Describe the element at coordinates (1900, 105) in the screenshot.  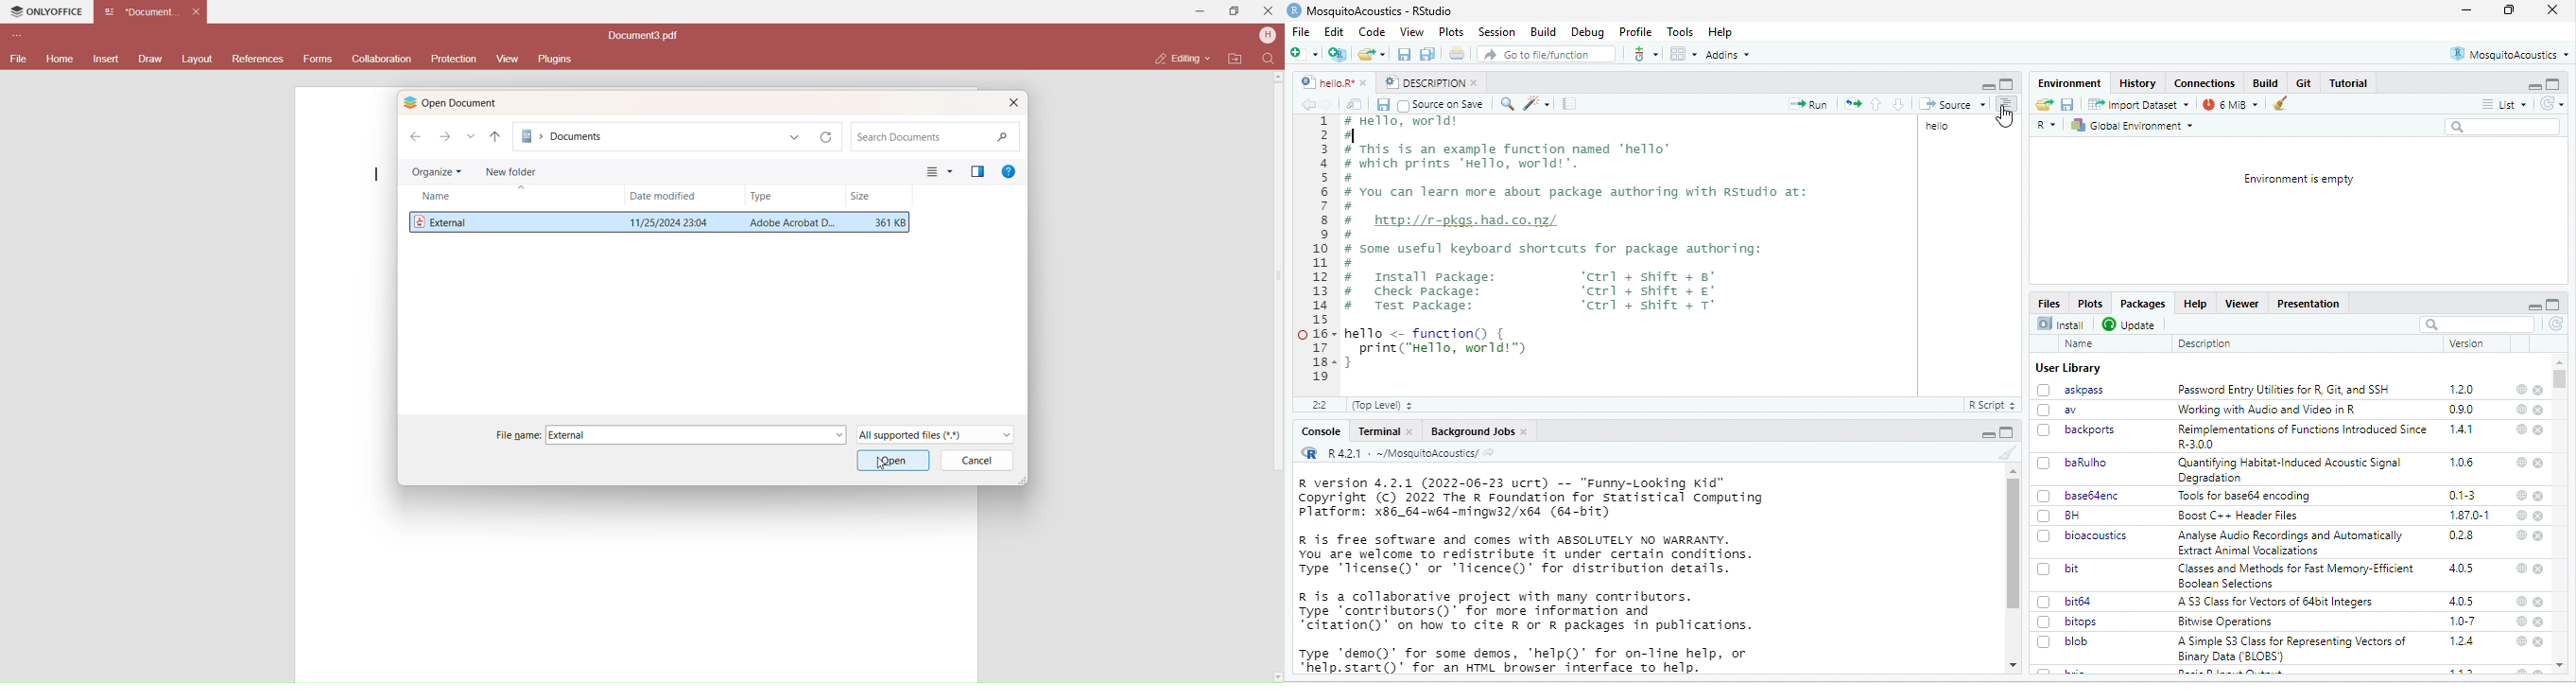
I see `go to next section` at that location.